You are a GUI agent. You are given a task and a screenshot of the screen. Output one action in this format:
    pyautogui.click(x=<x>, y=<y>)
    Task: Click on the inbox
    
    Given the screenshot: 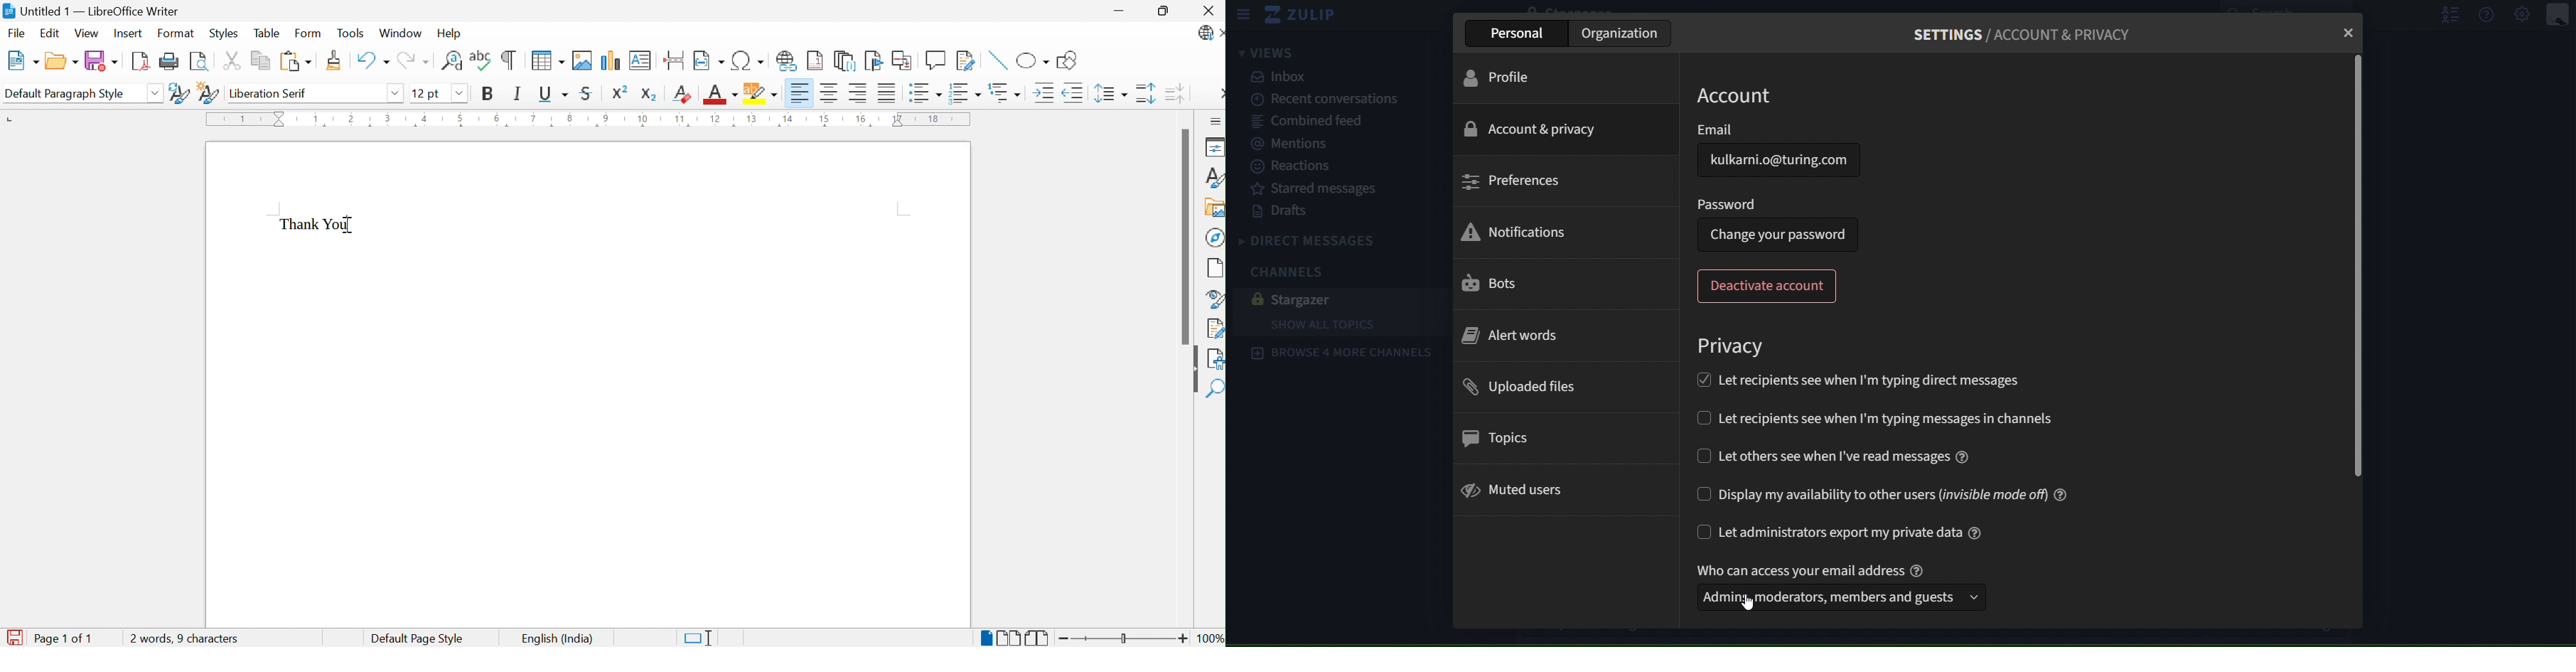 What is the action you would take?
    pyautogui.click(x=1283, y=77)
    